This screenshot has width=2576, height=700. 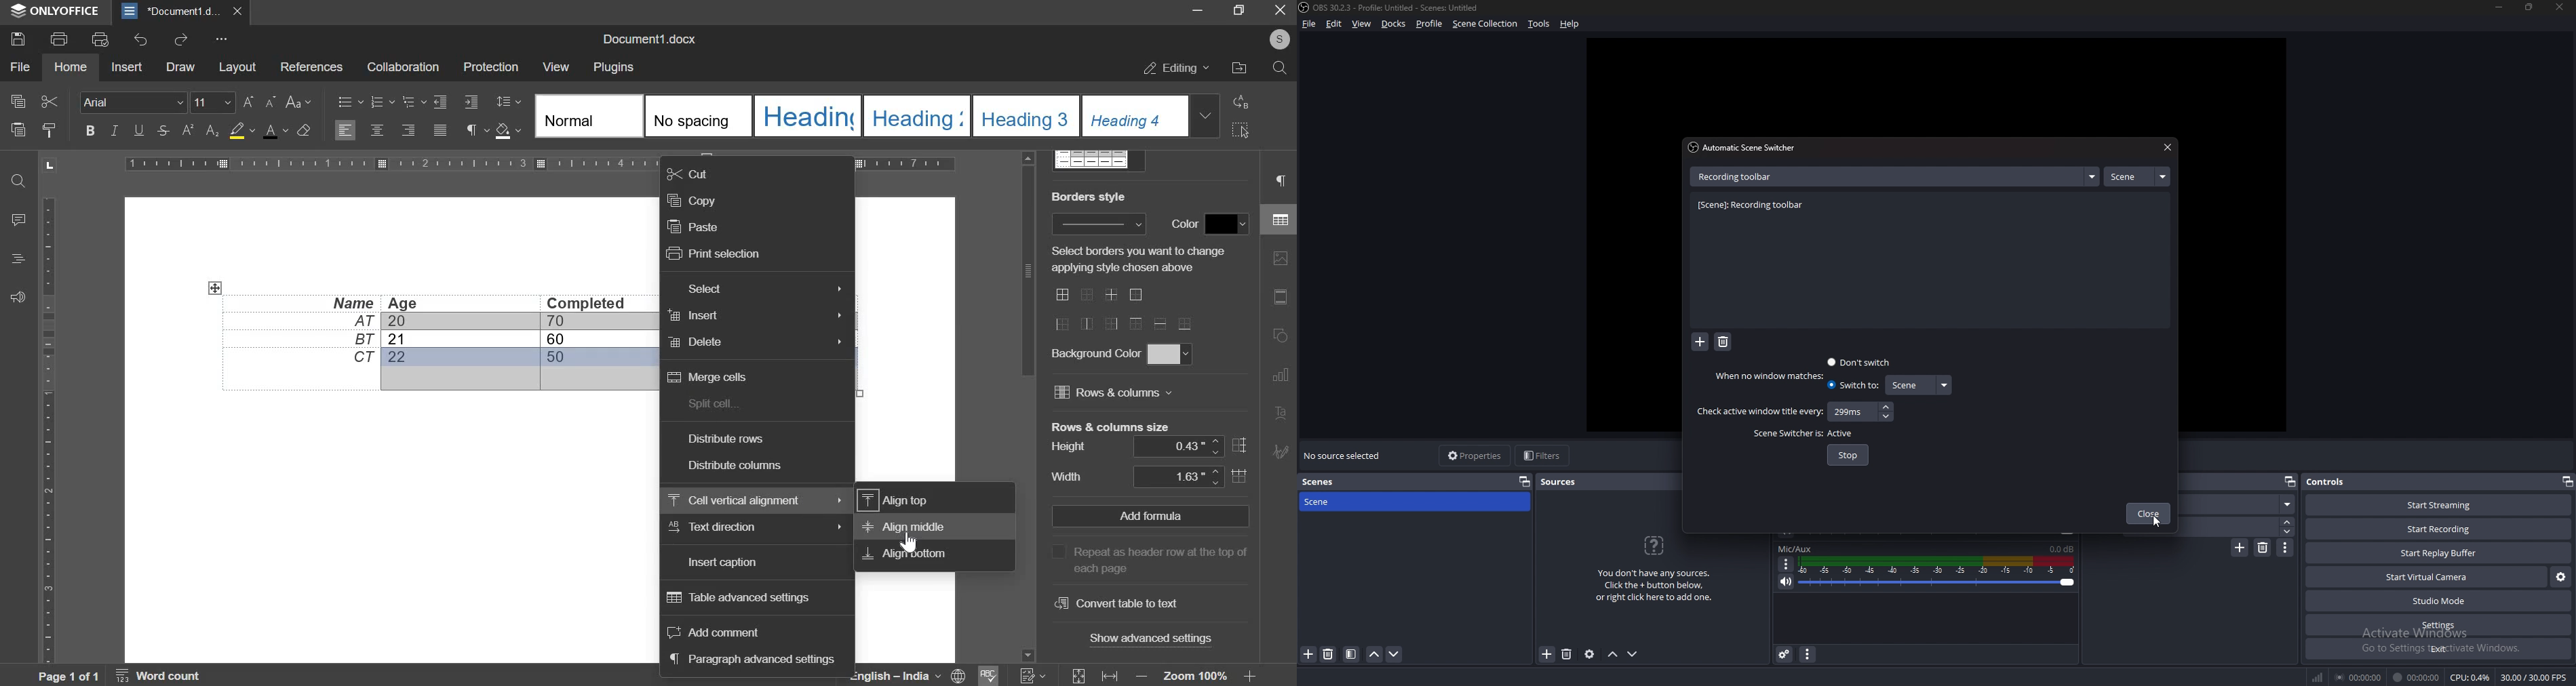 I want to click on cpu, so click(x=2470, y=677).